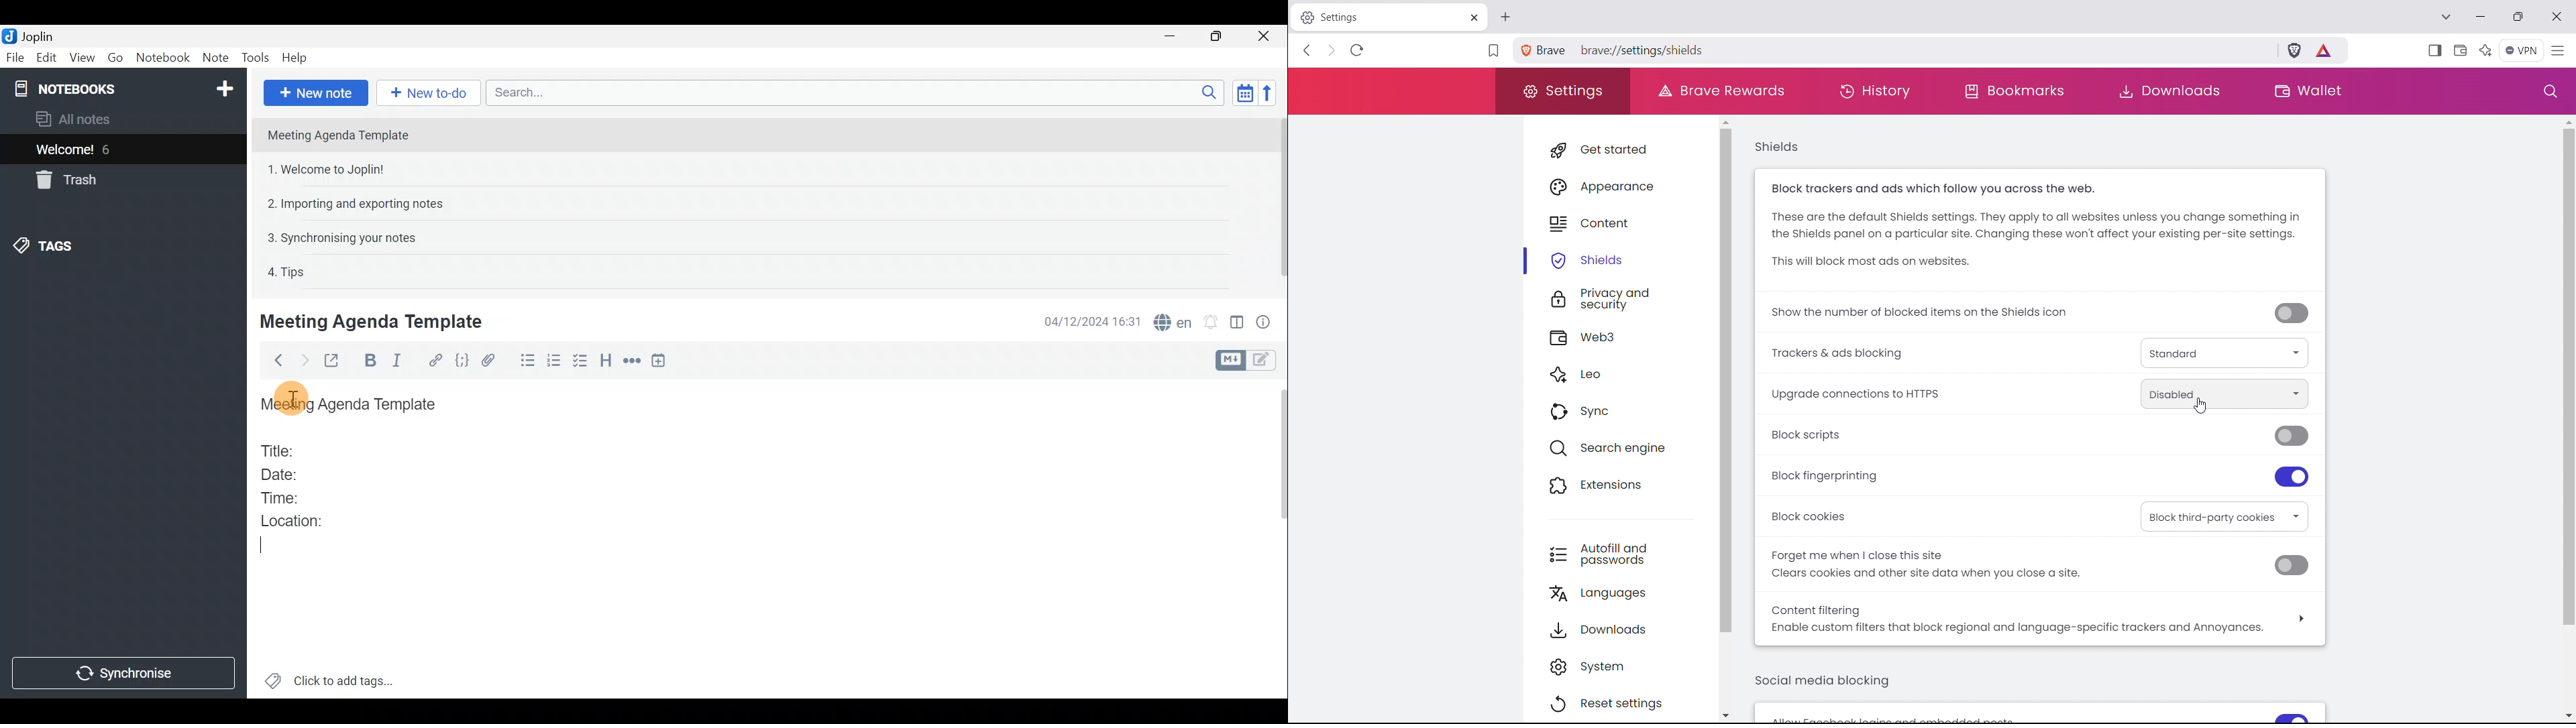  I want to click on Hyperlink, so click(437, 361).